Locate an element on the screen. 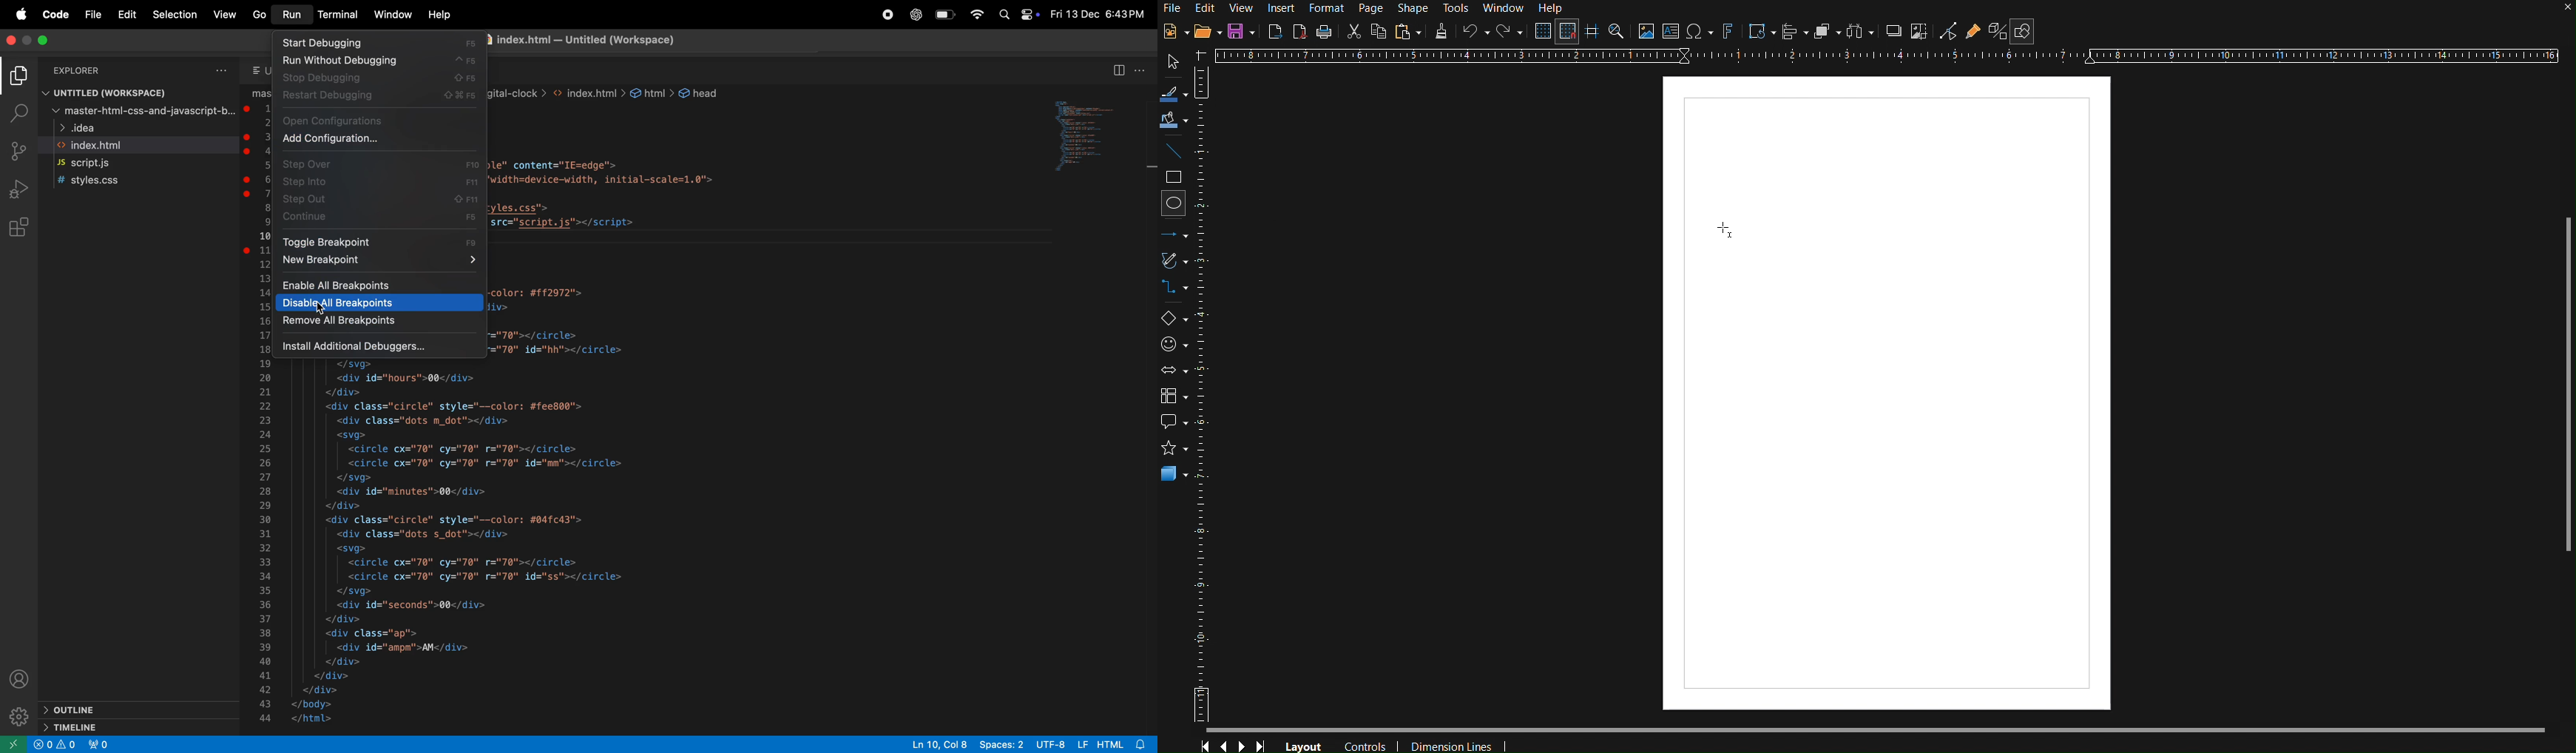 Image resolution: width=2576 pixels, height=756 pixels. Edit is located at coordinates (128, 14).